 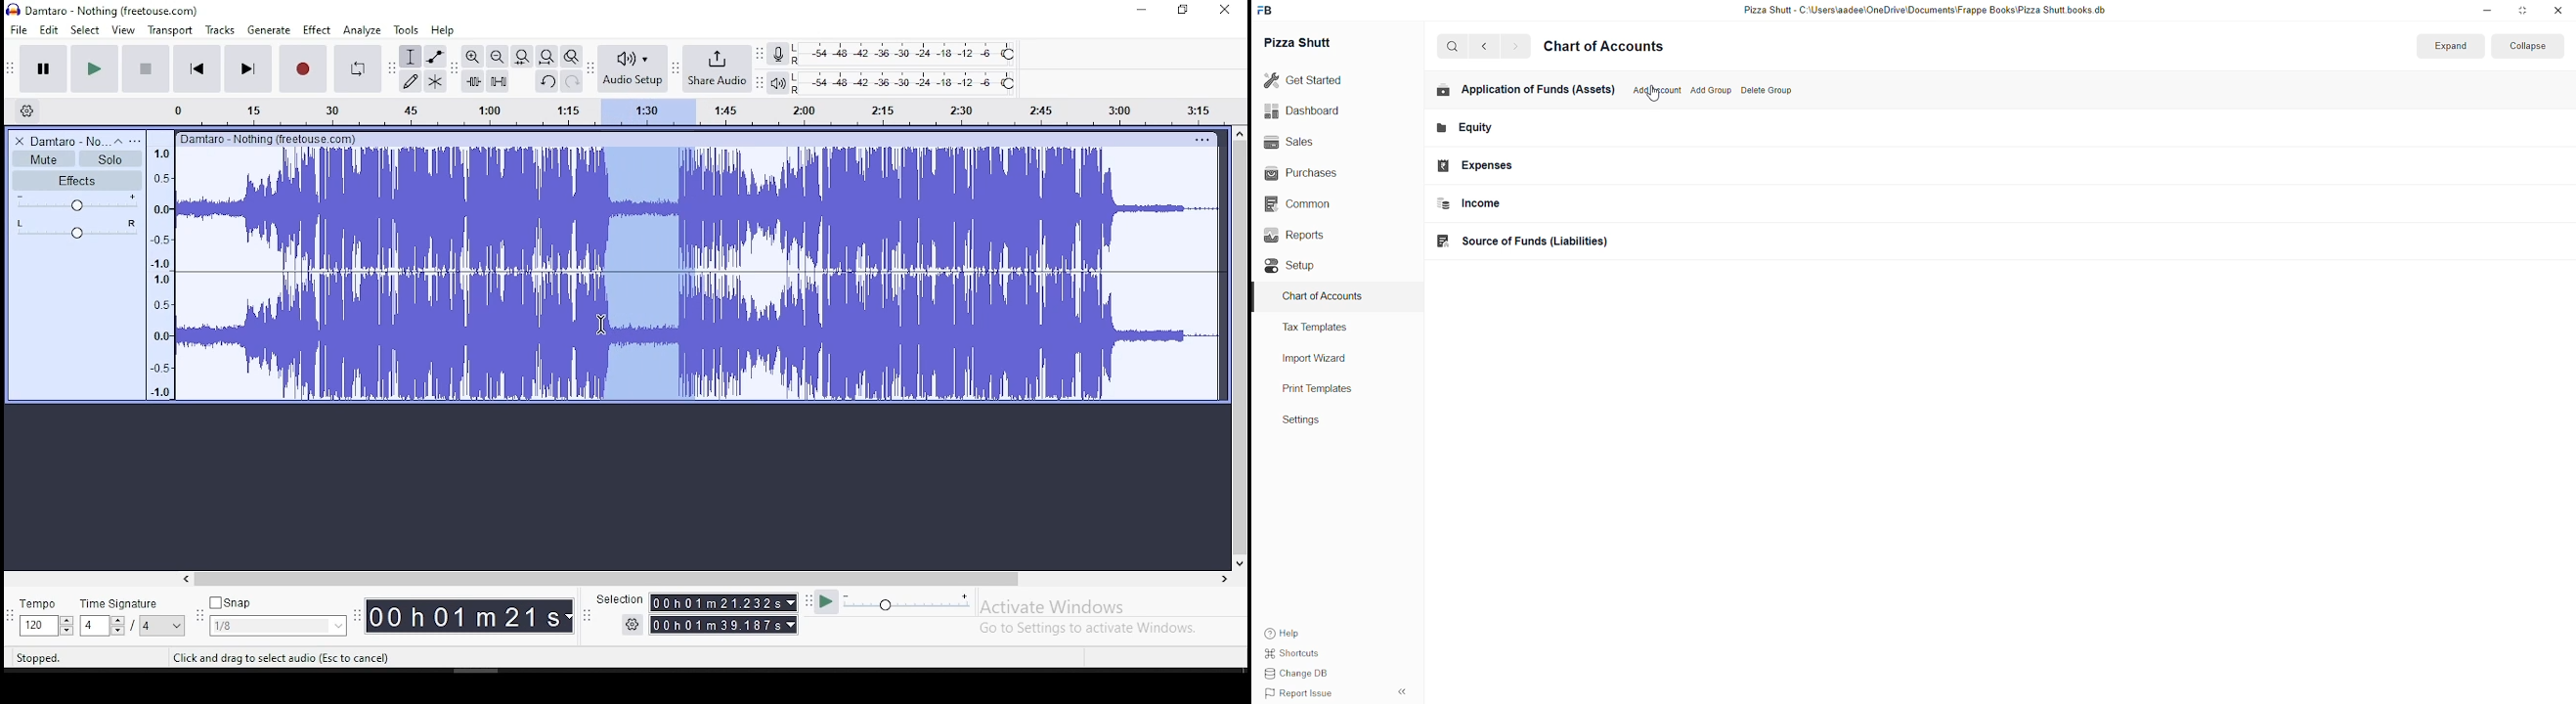 What do you see at coordinates (1309, 172) in the screenshot?
I see `Purchases ` at bounding box center [1309, 172].